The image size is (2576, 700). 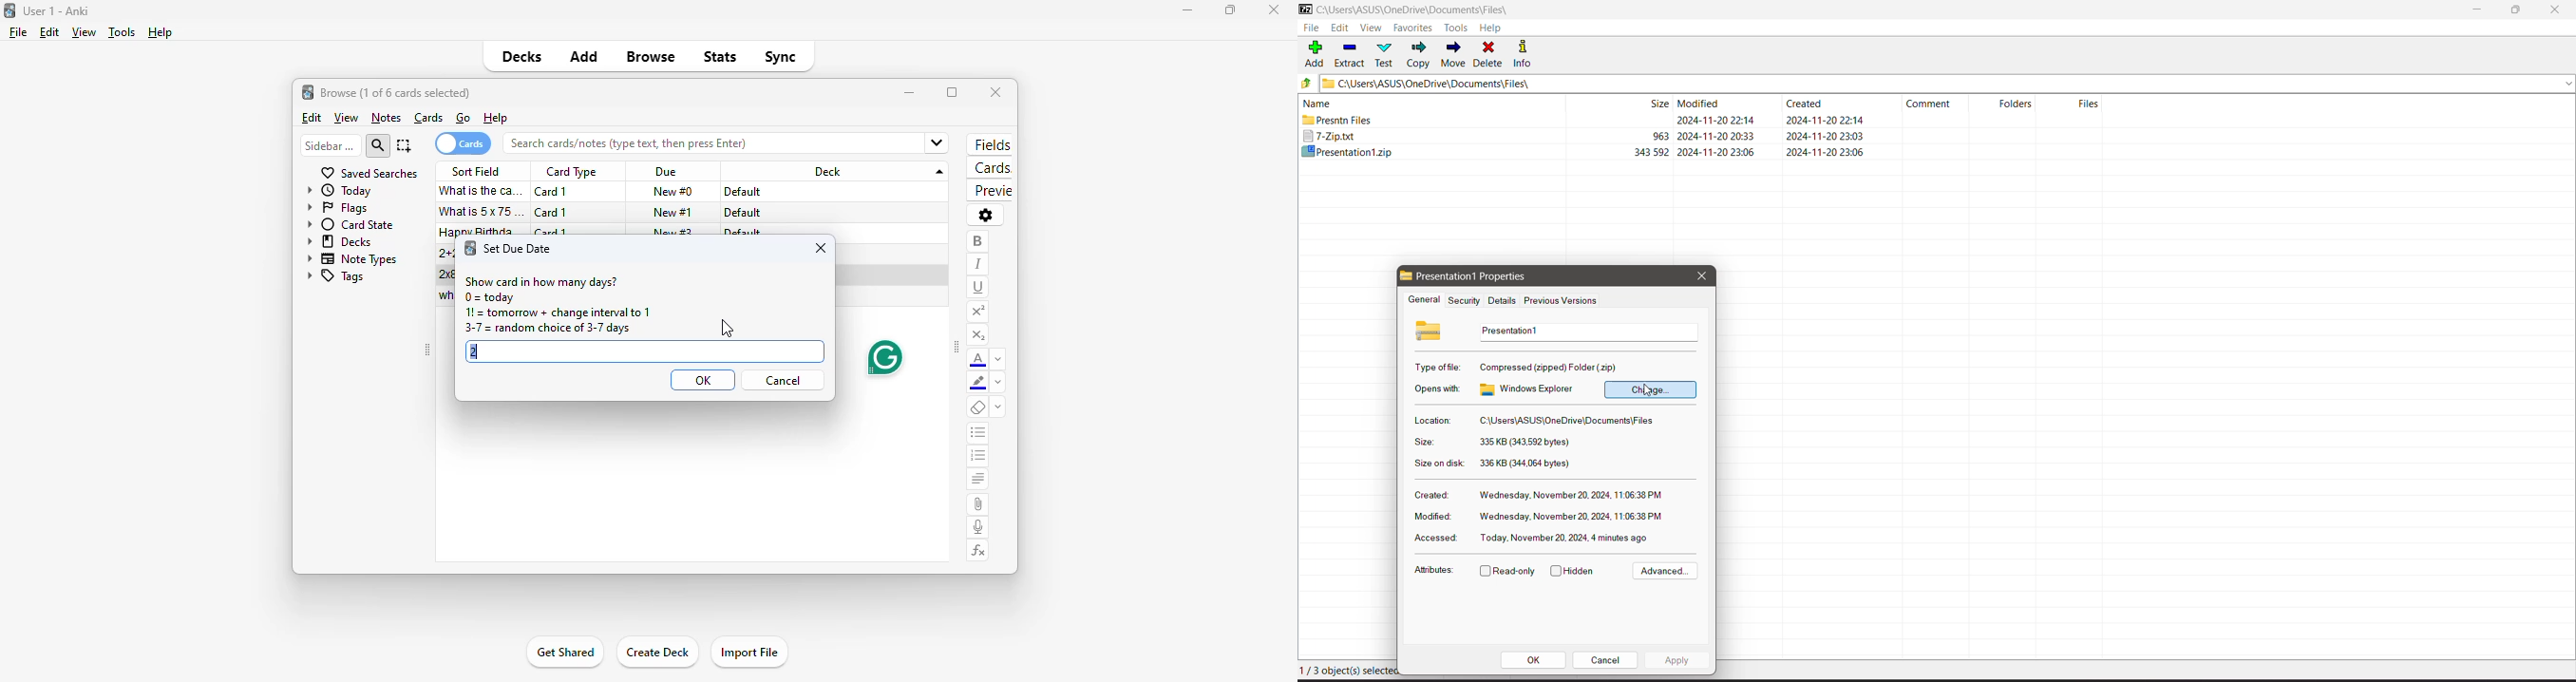 I want to click on remove formatting, so click(x=978, y=408).